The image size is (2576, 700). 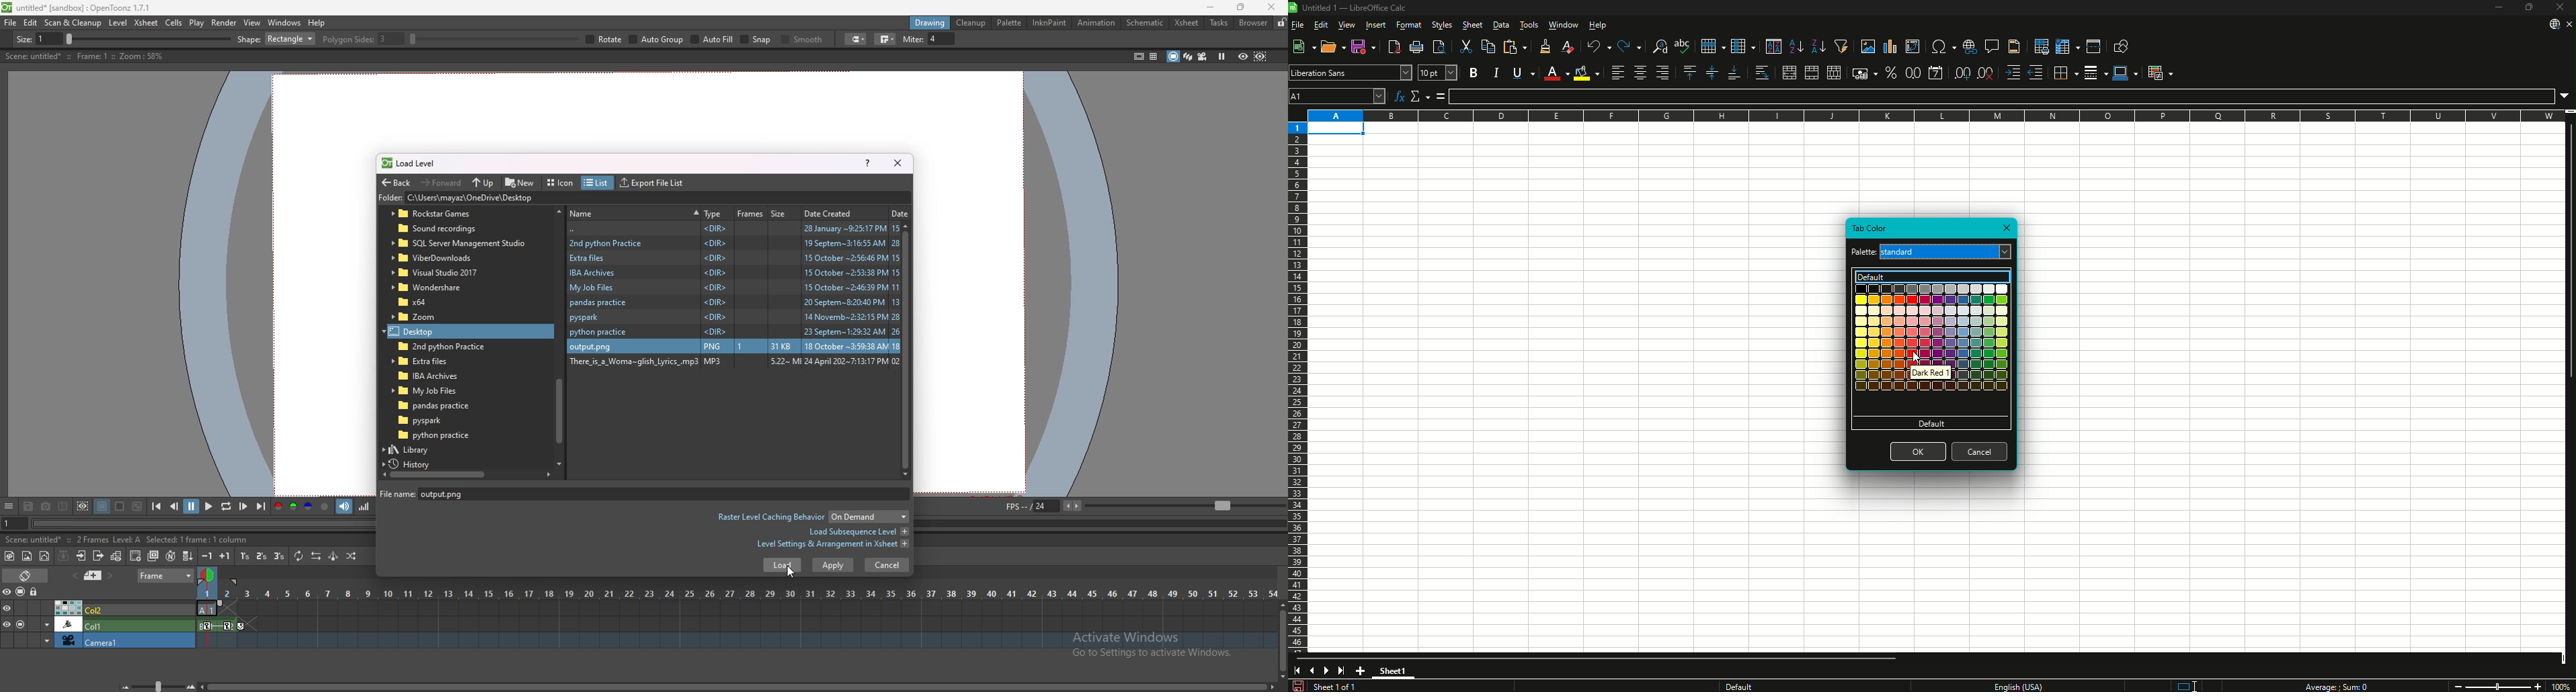 What do you see at coordinates (1568, 46) in the screenshot?
I see `Clear Direction Formatting` at bounding box center [1568, 46].